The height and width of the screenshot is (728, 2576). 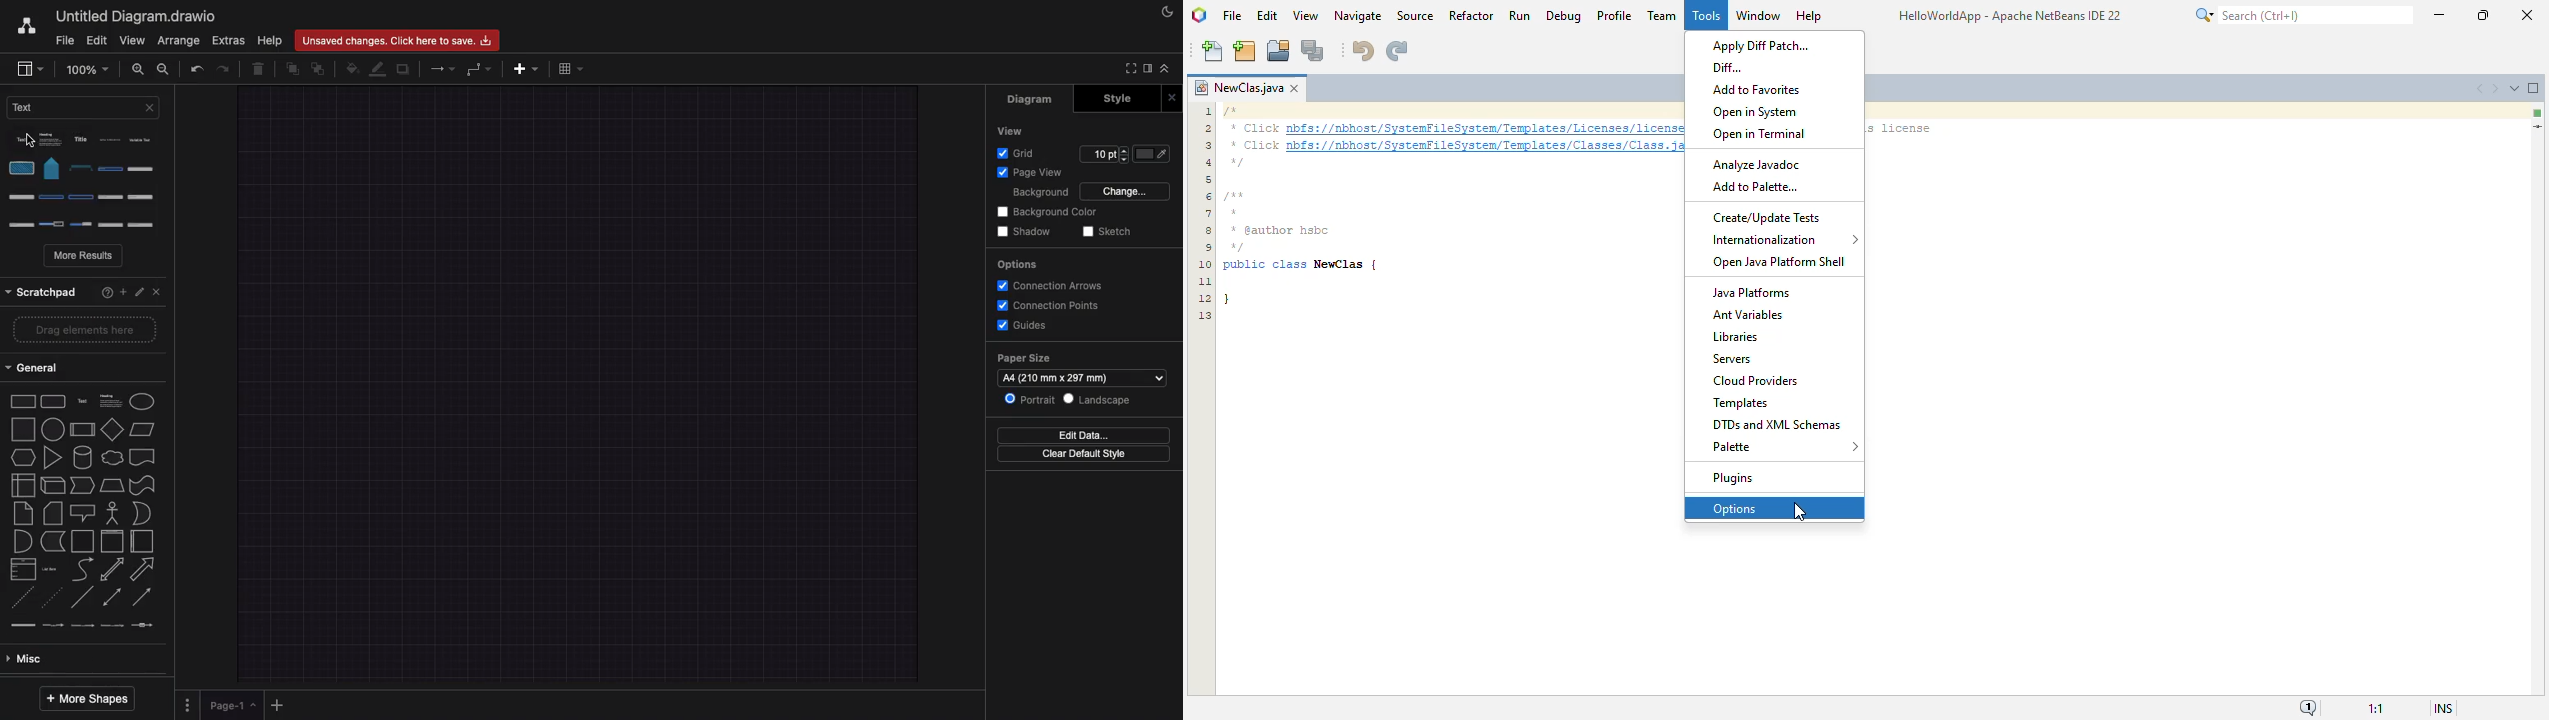 What do you see at coordinates (132, 41) in the screenshot?
I see `View` at bounding box center [132, 41].